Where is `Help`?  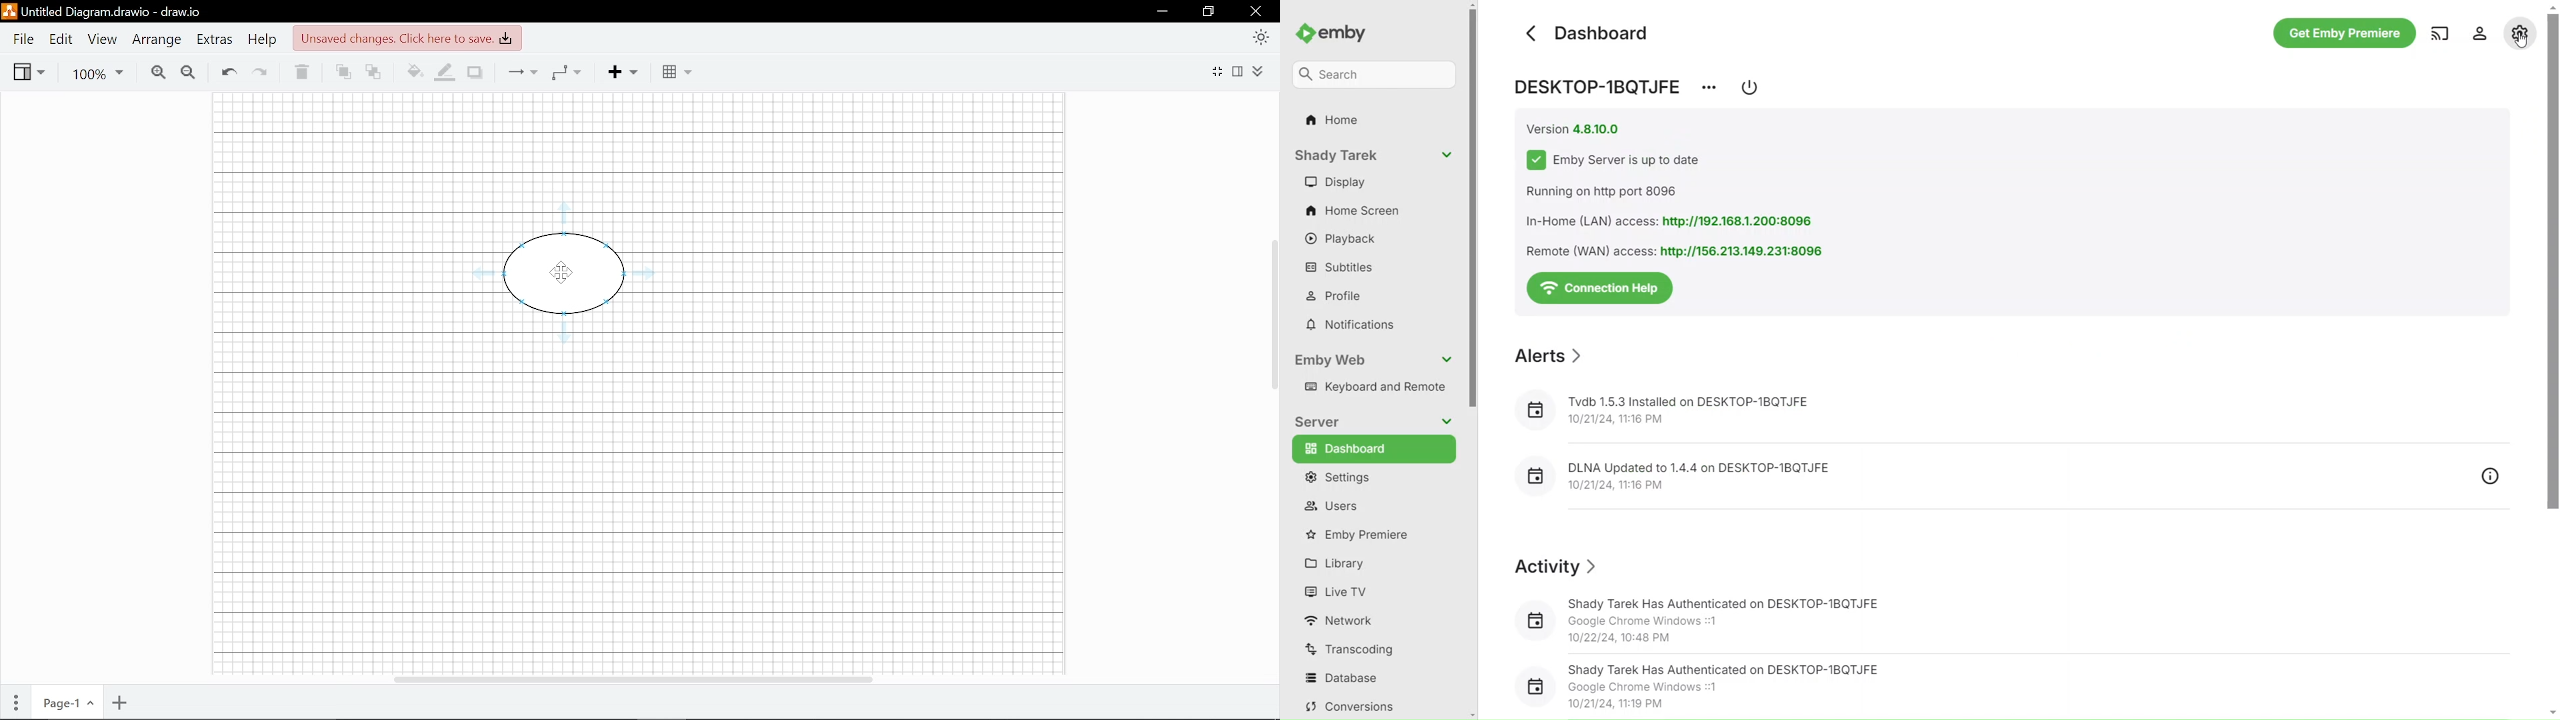
Help is located at coordinates (265, 41).